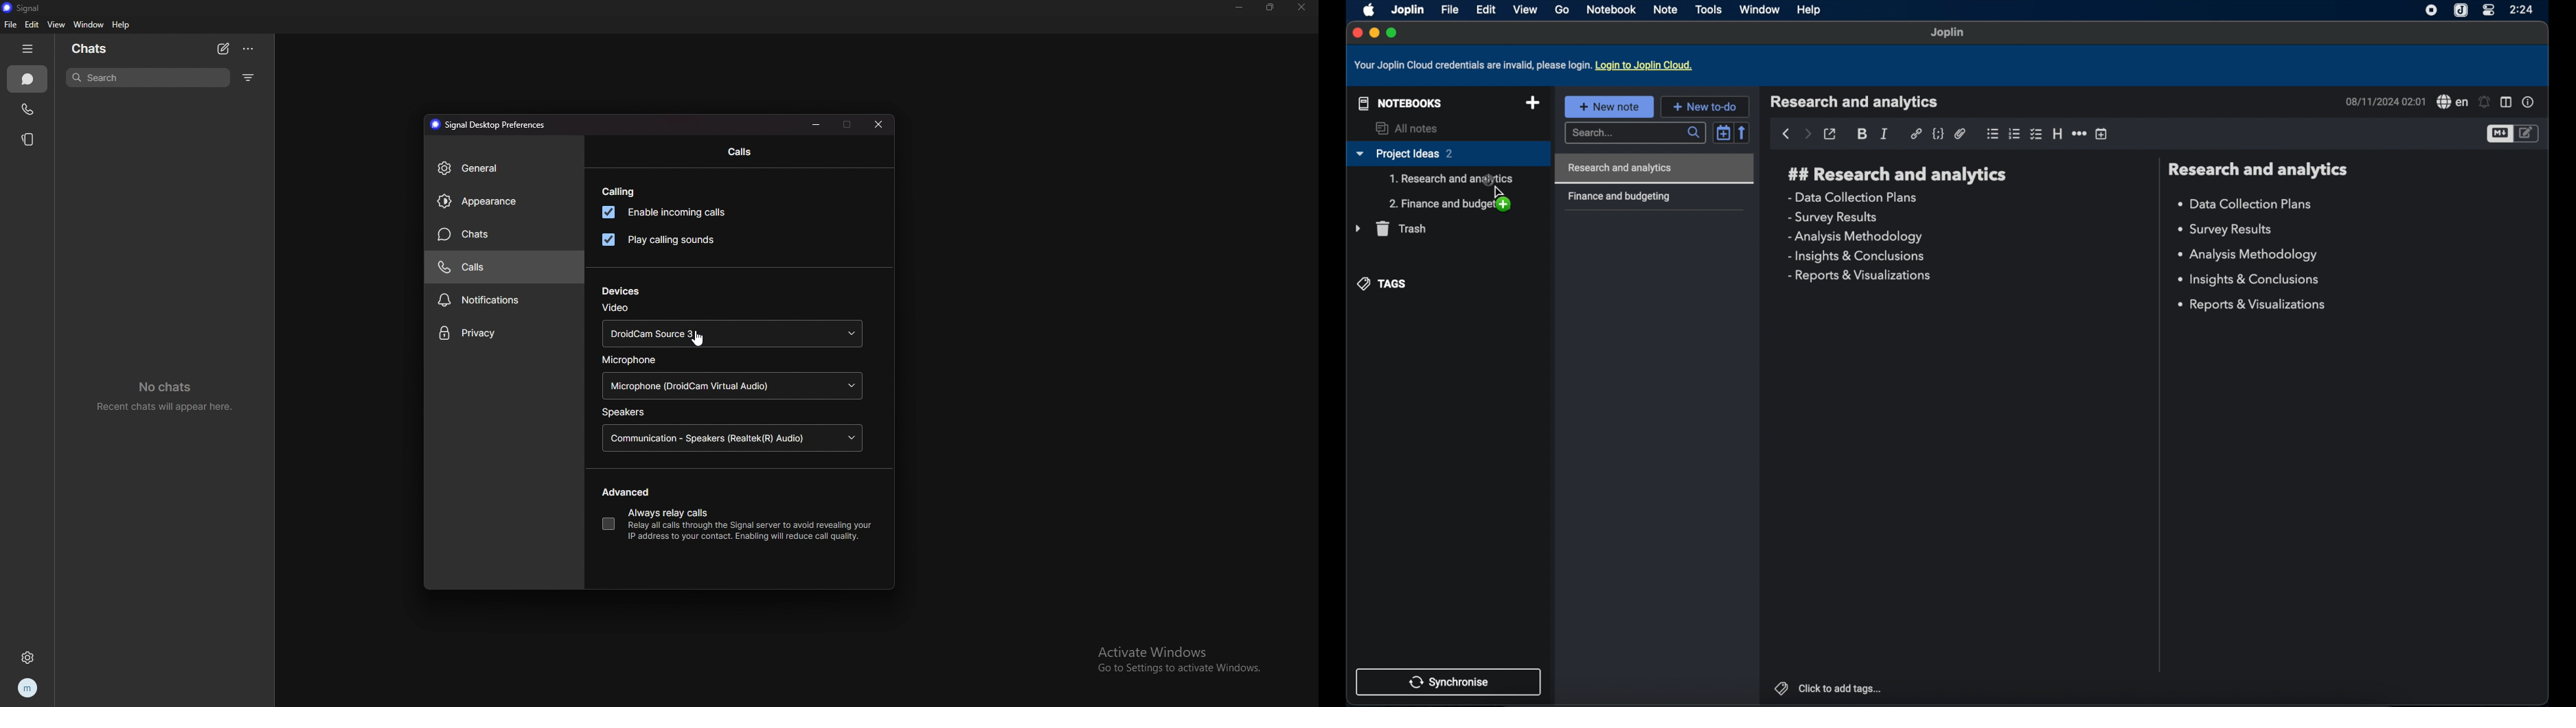 This screenshot has width=2576, height=728. What do you see at coordinates (2037, 134) in the screenshot?
I see `checkbox` at bounding box center [2037, 134].